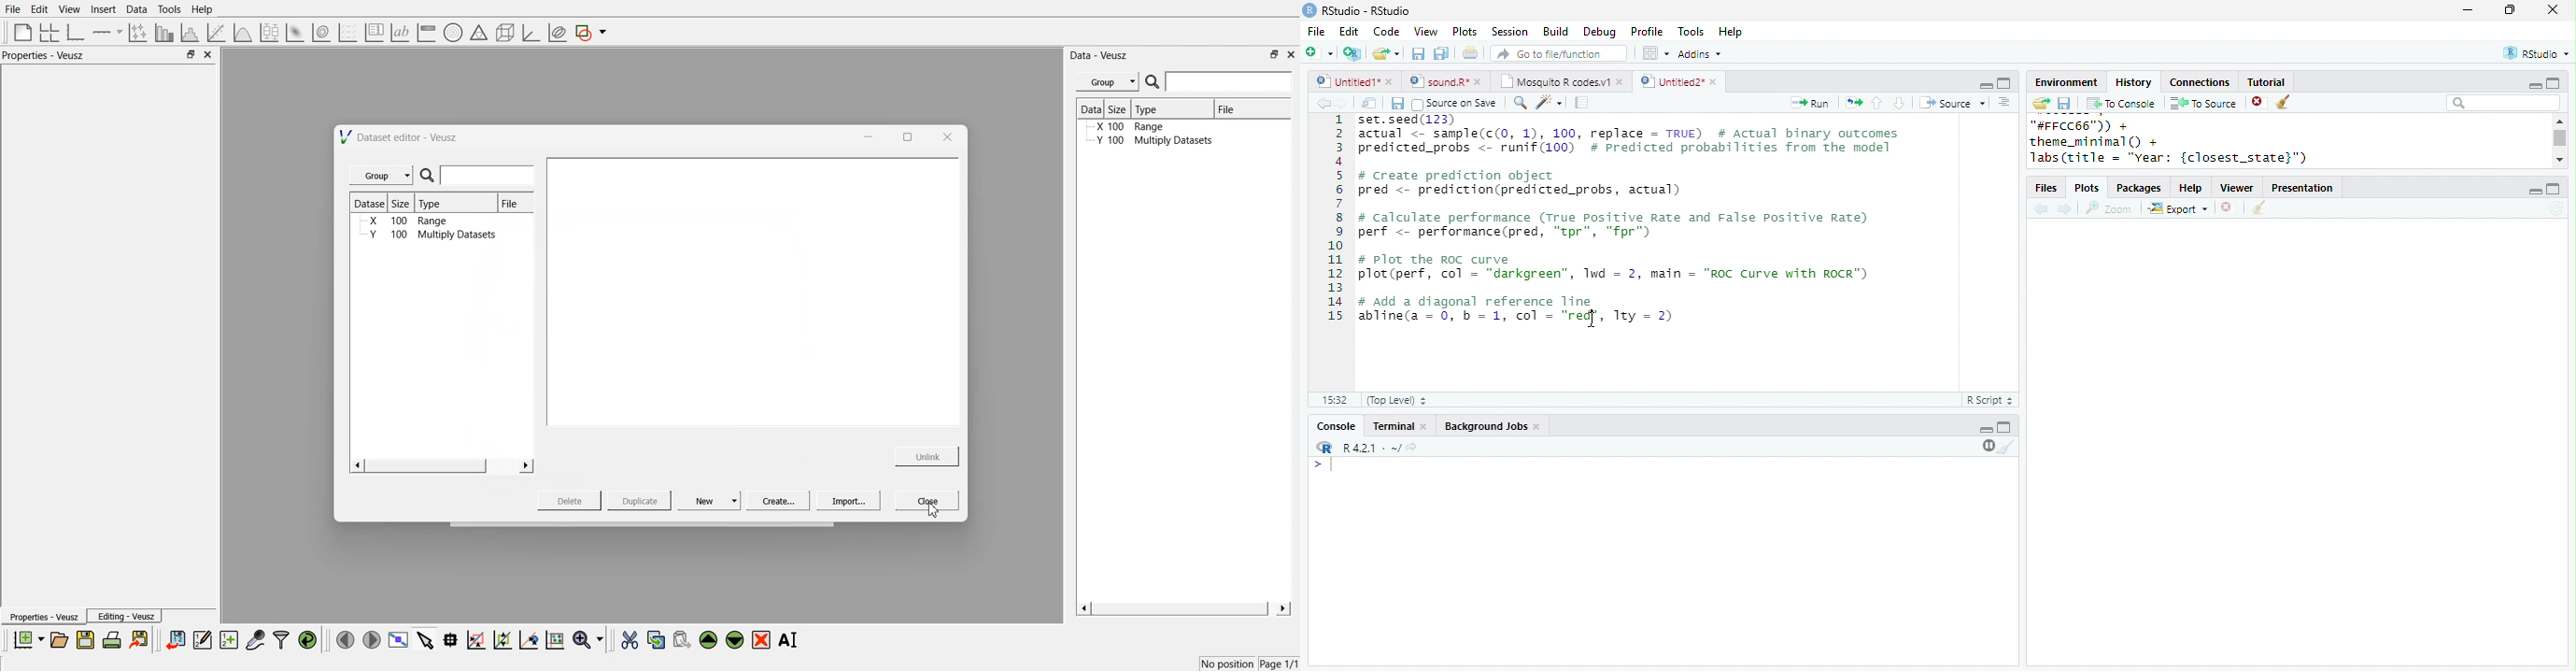 The image size is (2576, 672). Describe the element at coordinates (1171, 108) in the screenshot. I see `Type` at that location.